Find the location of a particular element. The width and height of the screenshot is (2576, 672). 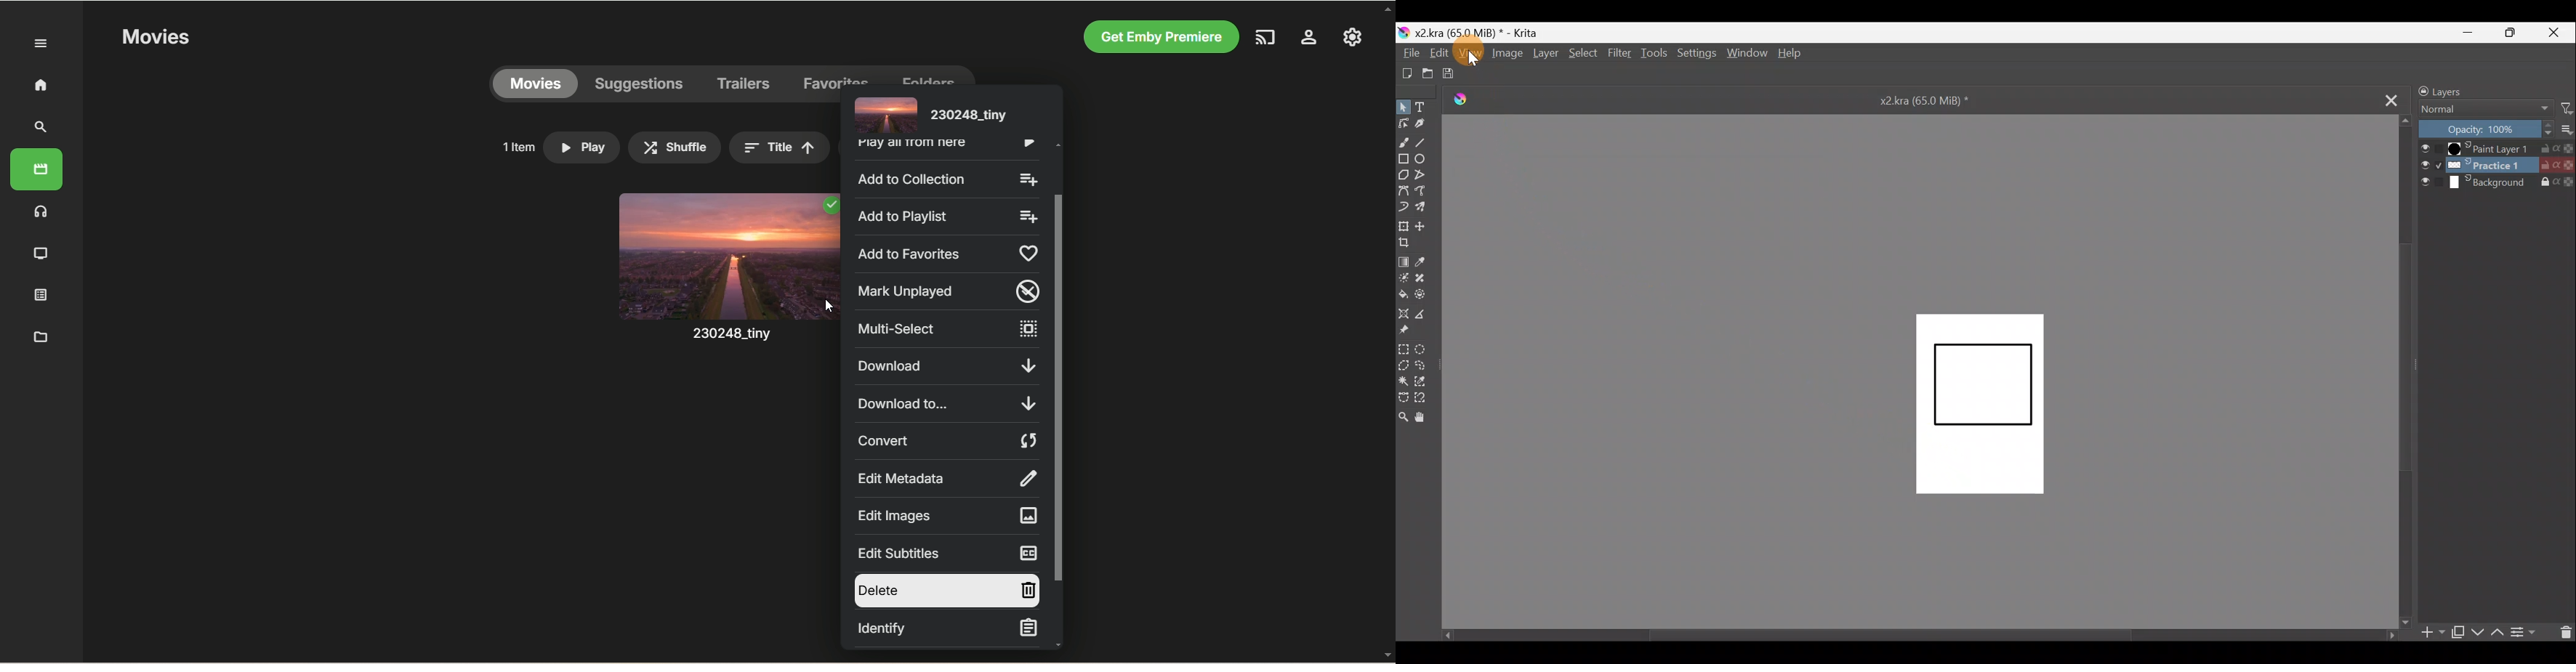

Movie is located at coordinates (726, 282).